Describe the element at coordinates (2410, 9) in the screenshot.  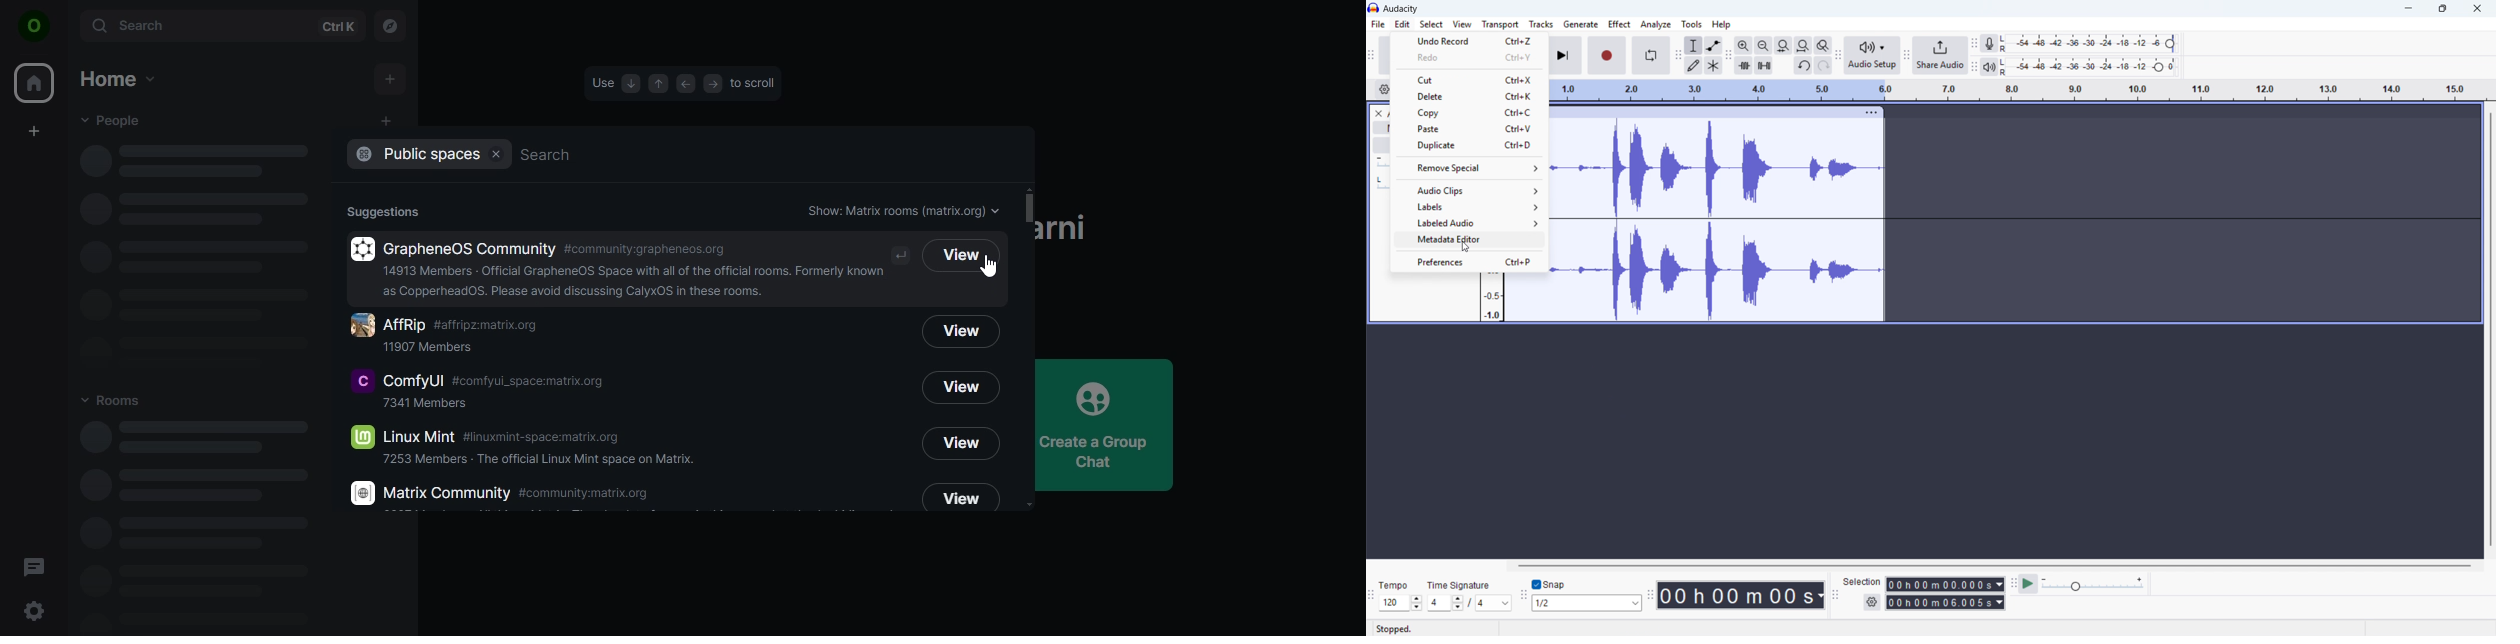
I see `minimize` at that location.